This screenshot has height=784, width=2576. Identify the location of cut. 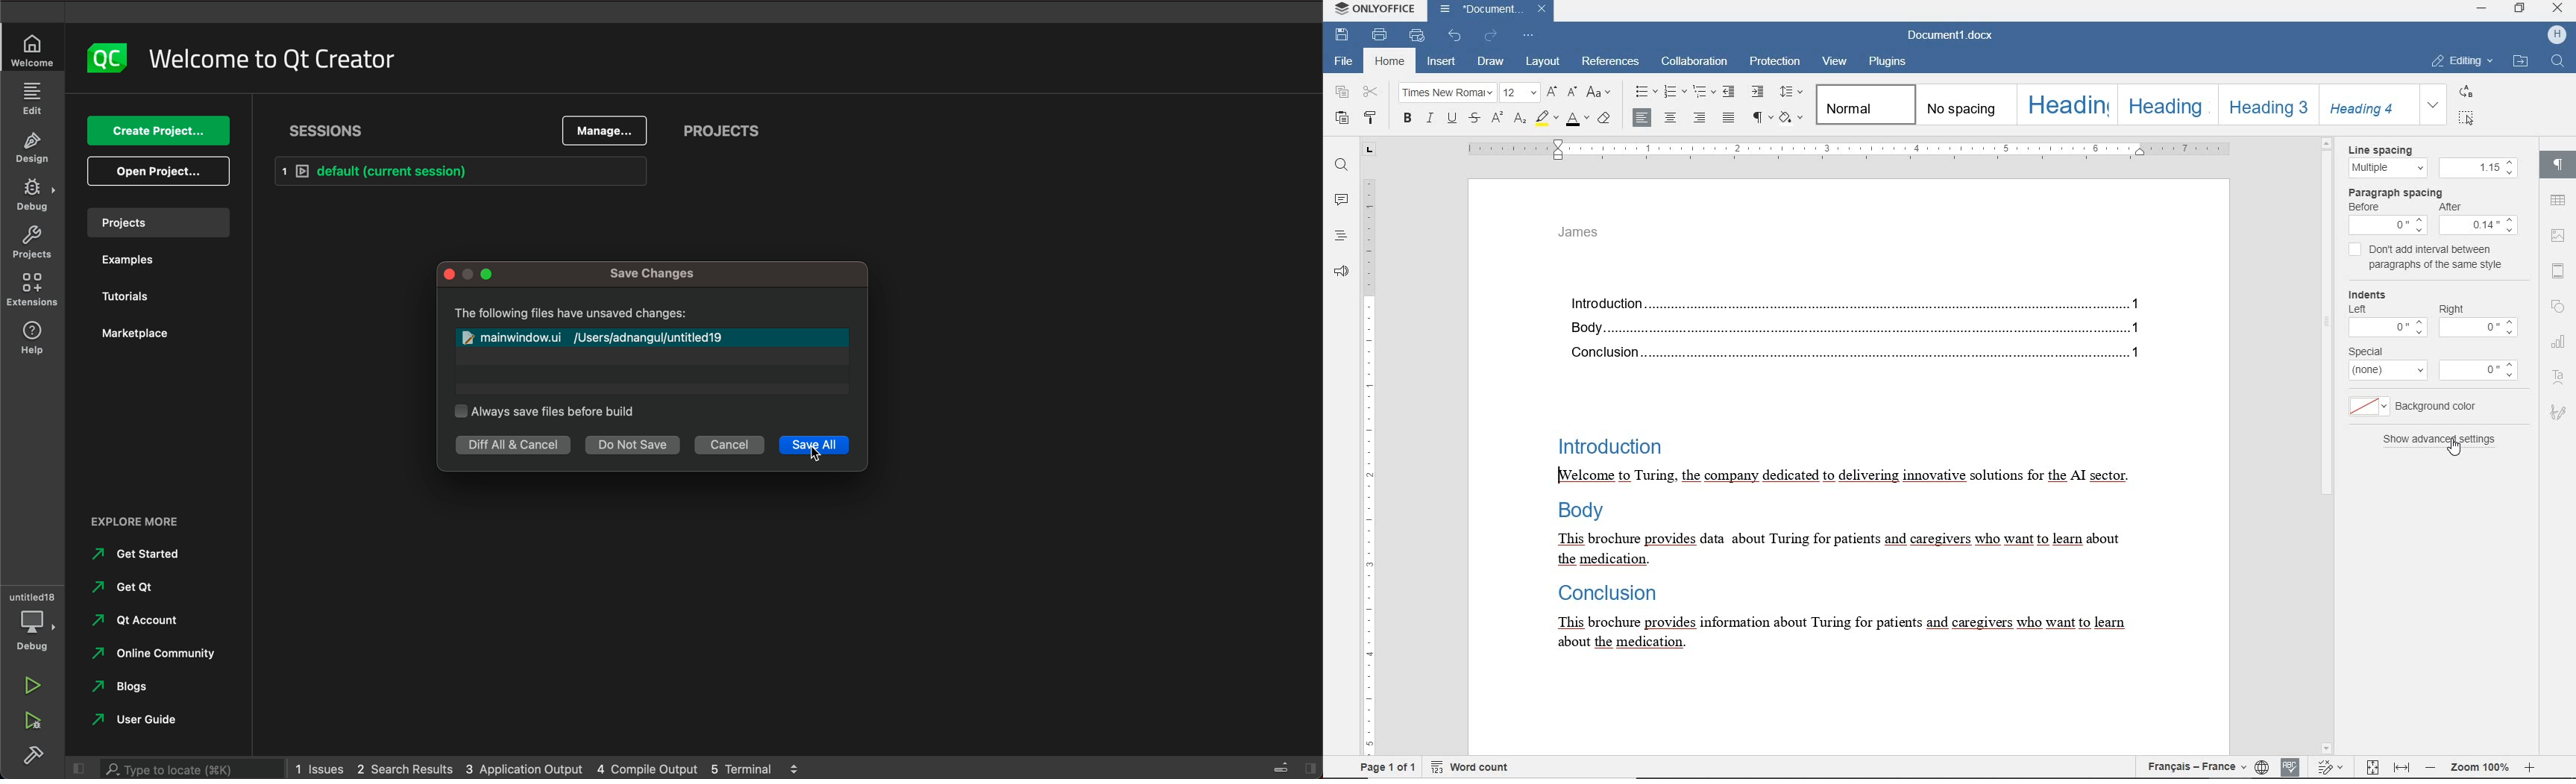
(1372, 93).